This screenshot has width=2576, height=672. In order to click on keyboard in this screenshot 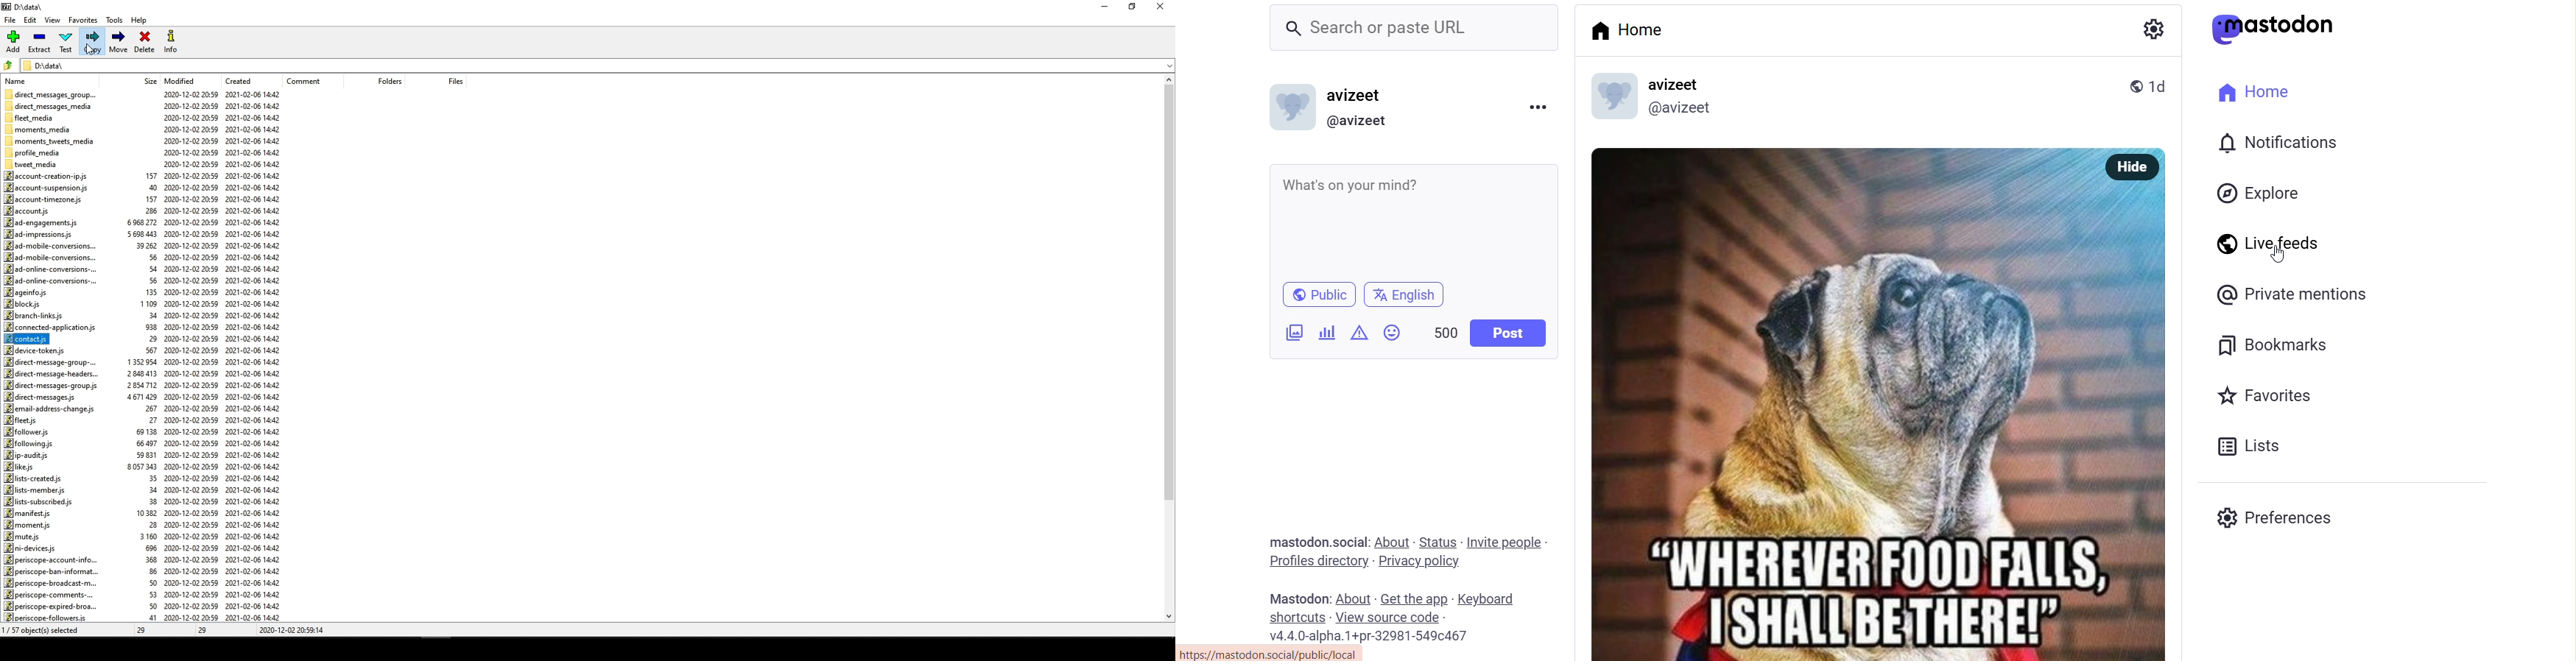, I will do `click(1488, 599)`.